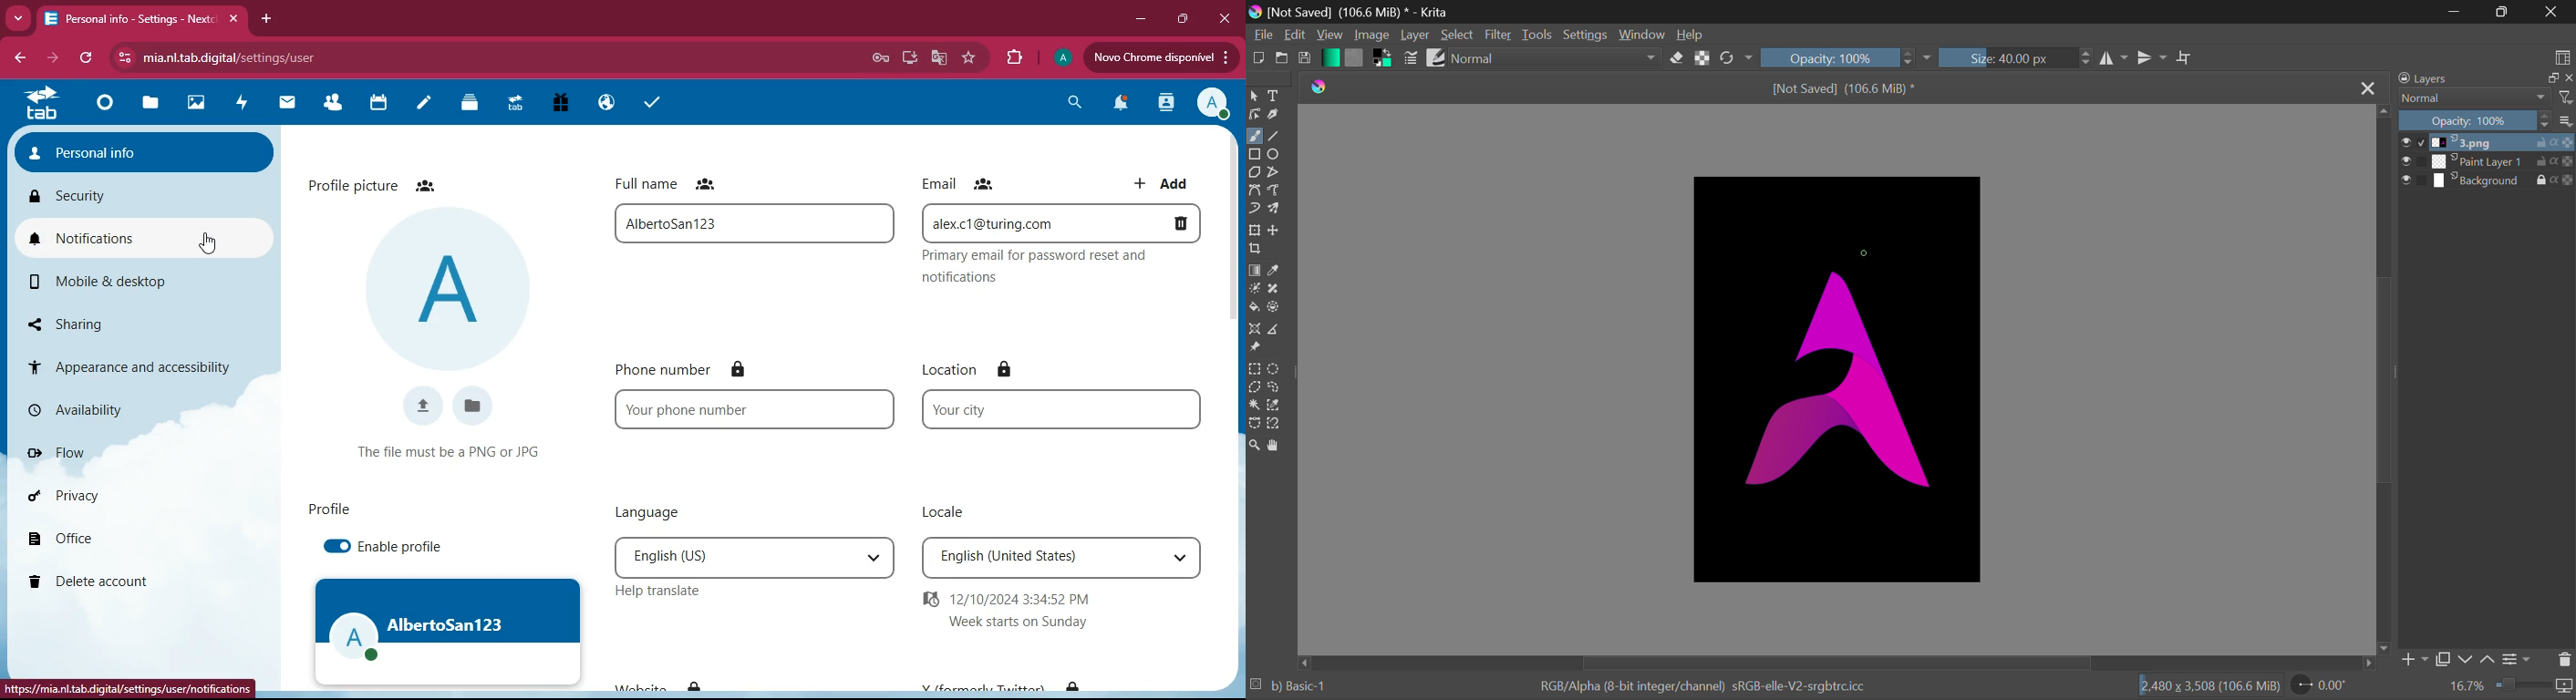 This screenshot has height=700, width=2576. Describe the element at coordinates (1137, 23) in the screenshot. I see `minimize` at that location.